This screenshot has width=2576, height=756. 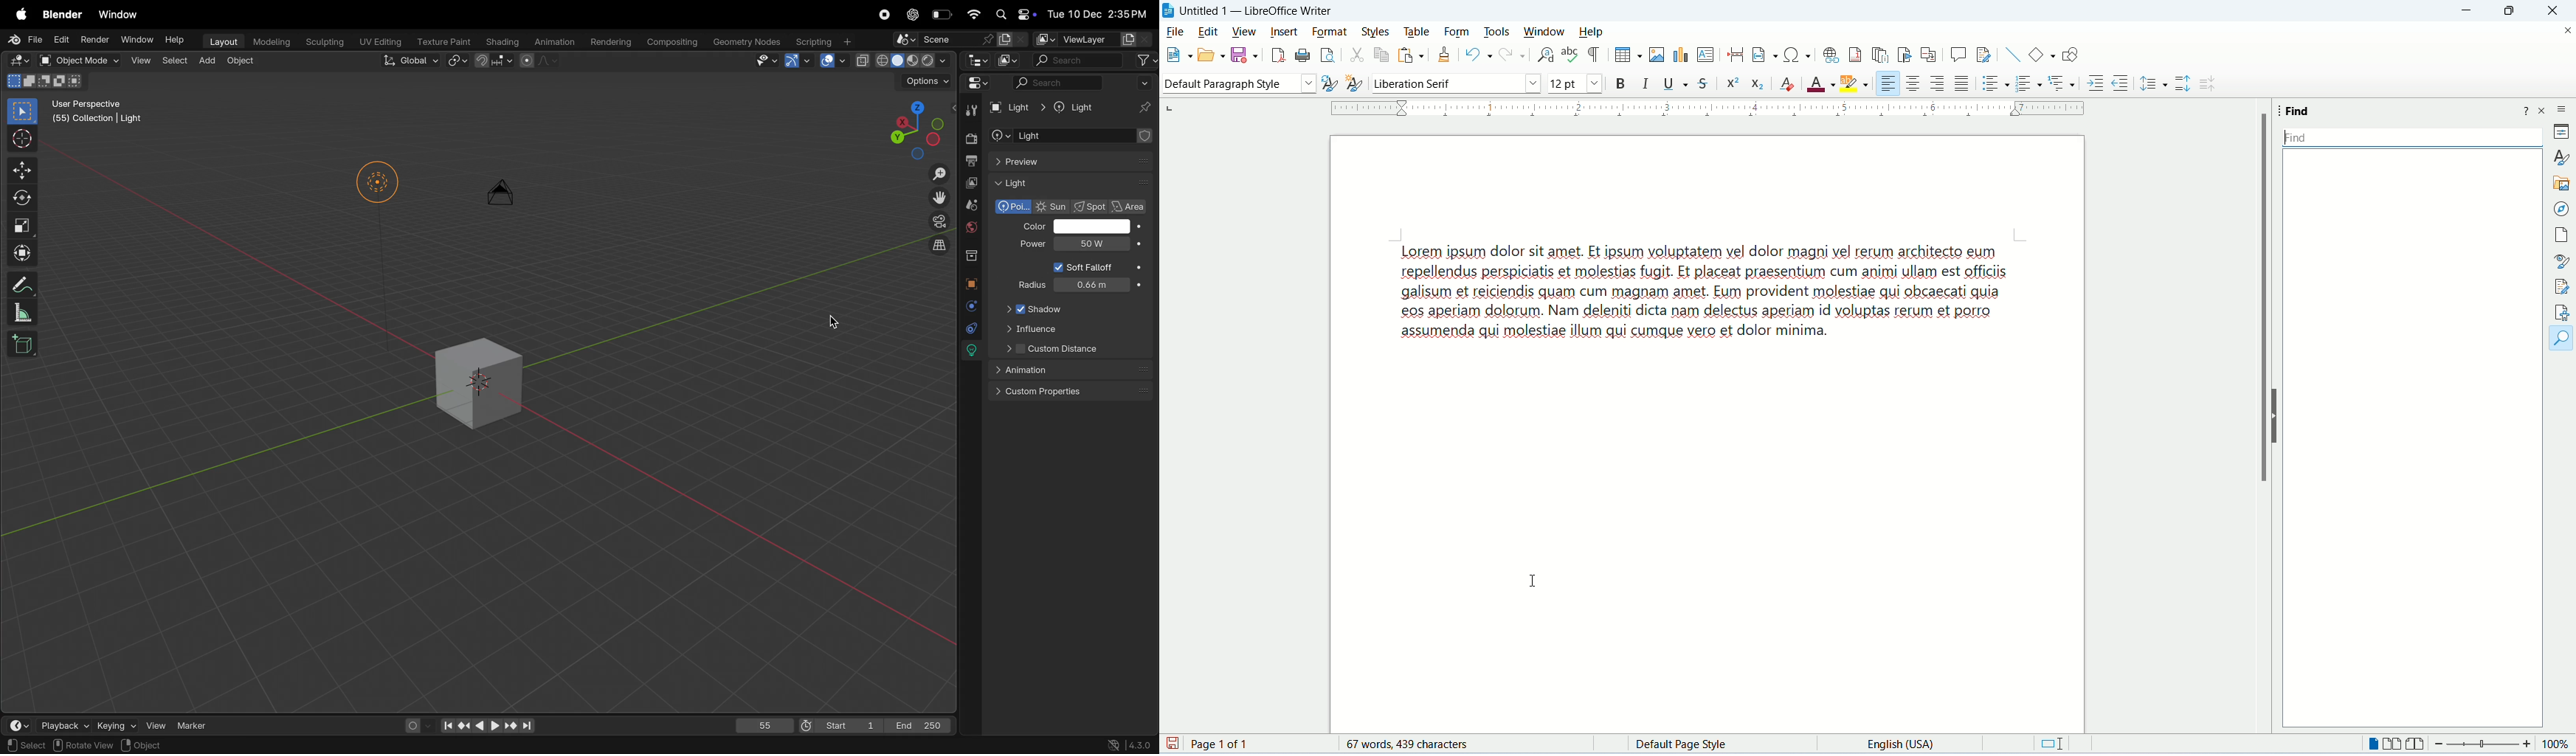 What do you see at coordinates (458, 62) in the screenshot?
I see `snap` at bounding box center [458, 62].